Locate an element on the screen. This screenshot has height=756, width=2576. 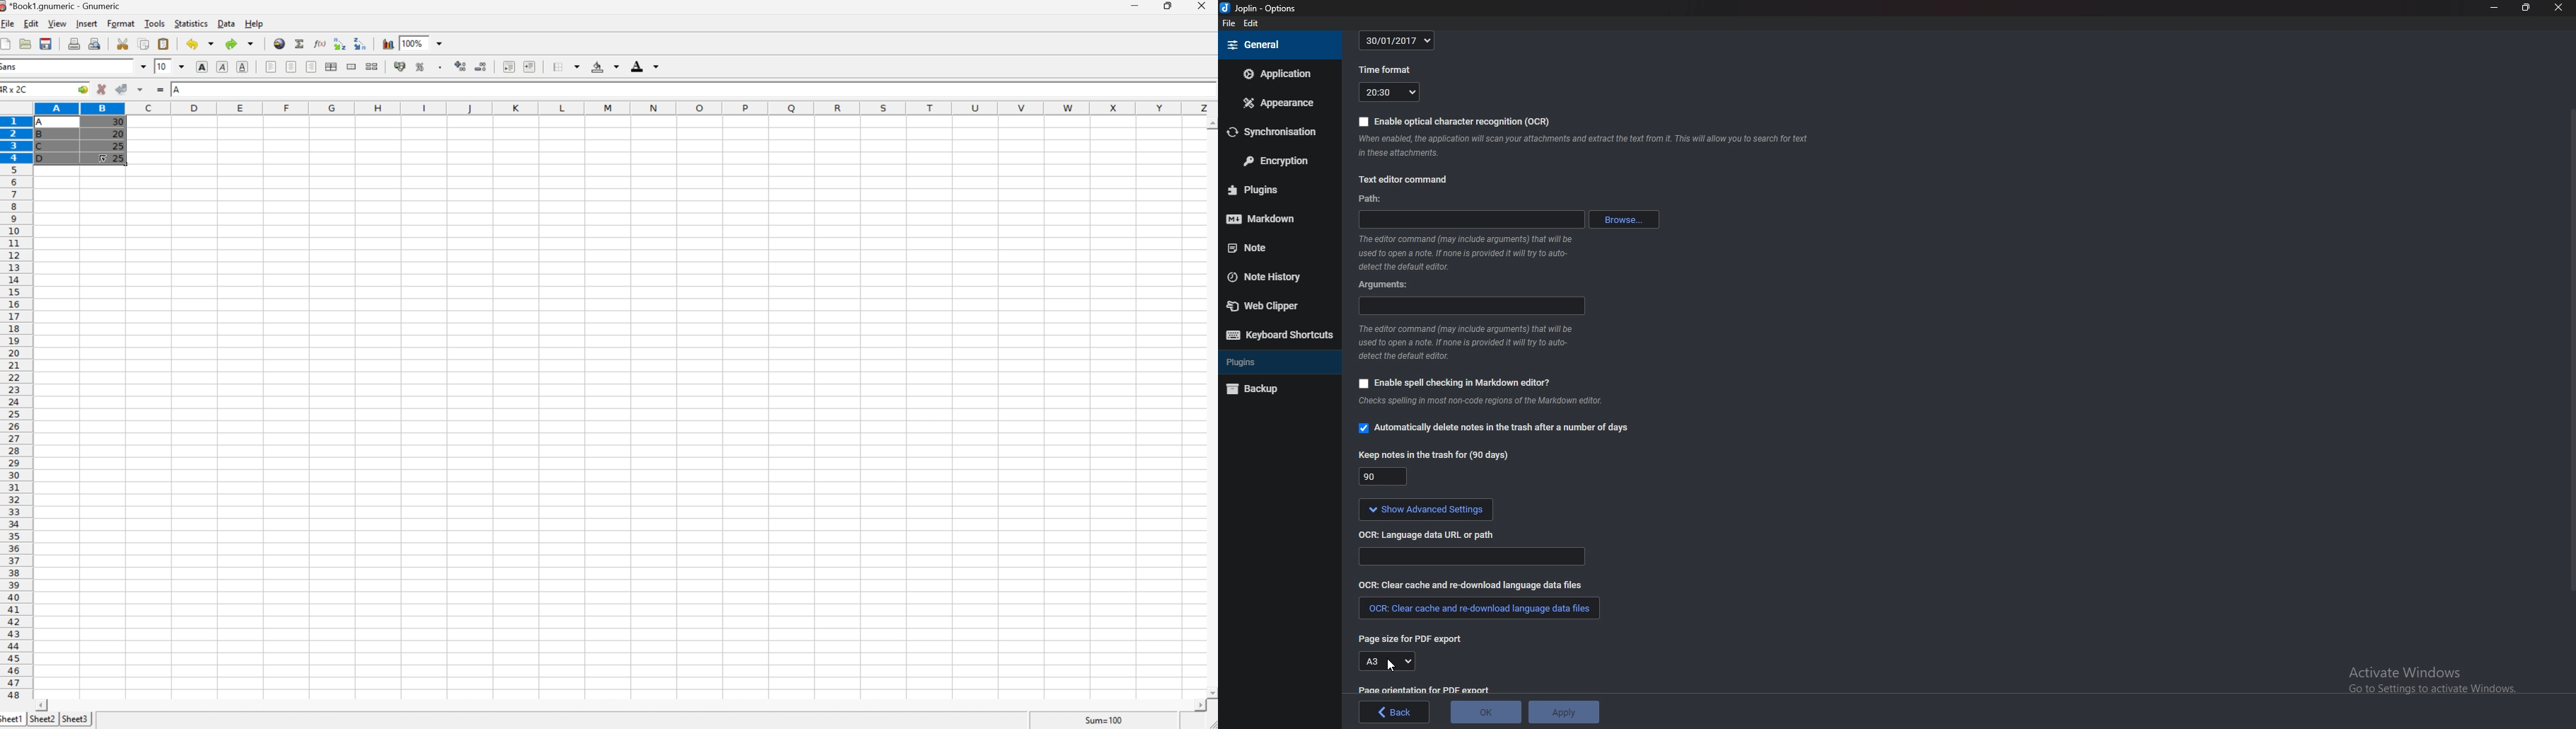
info is located at coordinates (1512, 405).